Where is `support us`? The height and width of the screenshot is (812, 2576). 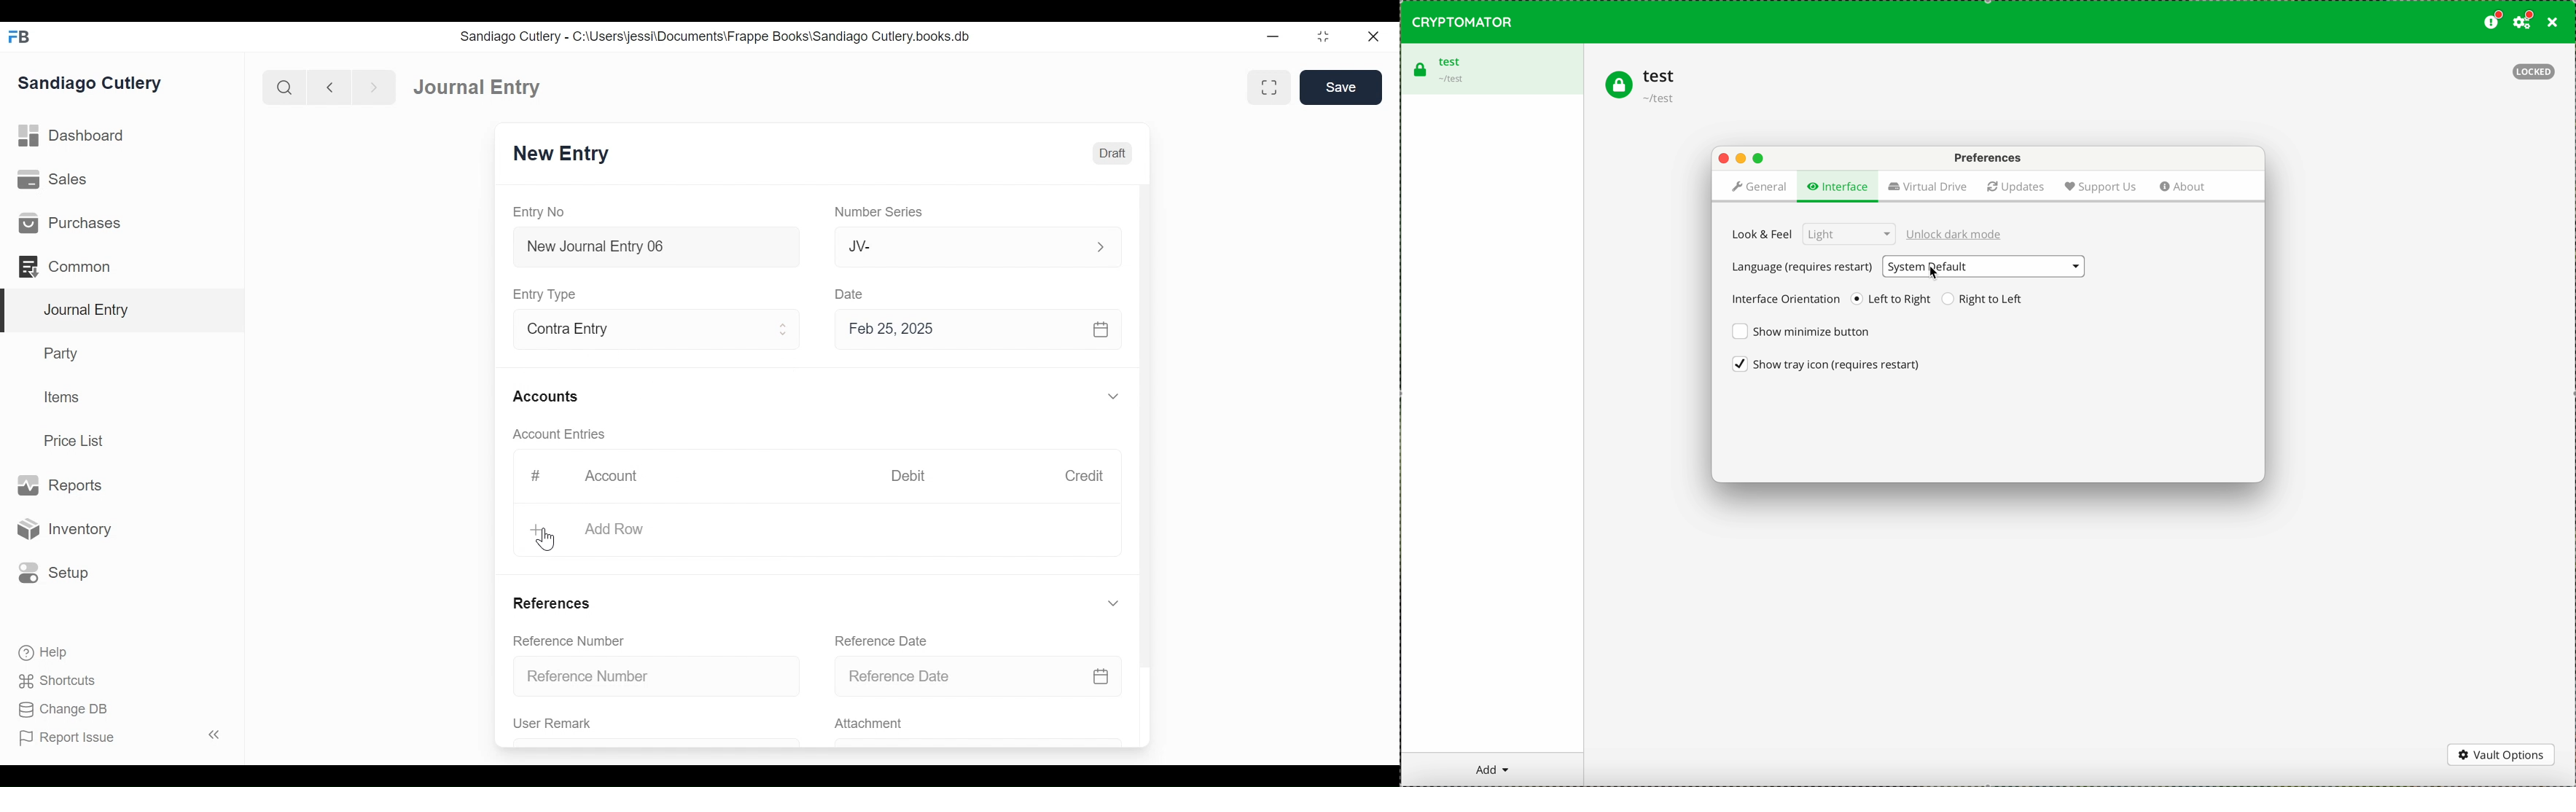
support us is located at coordinates (2101, 187).